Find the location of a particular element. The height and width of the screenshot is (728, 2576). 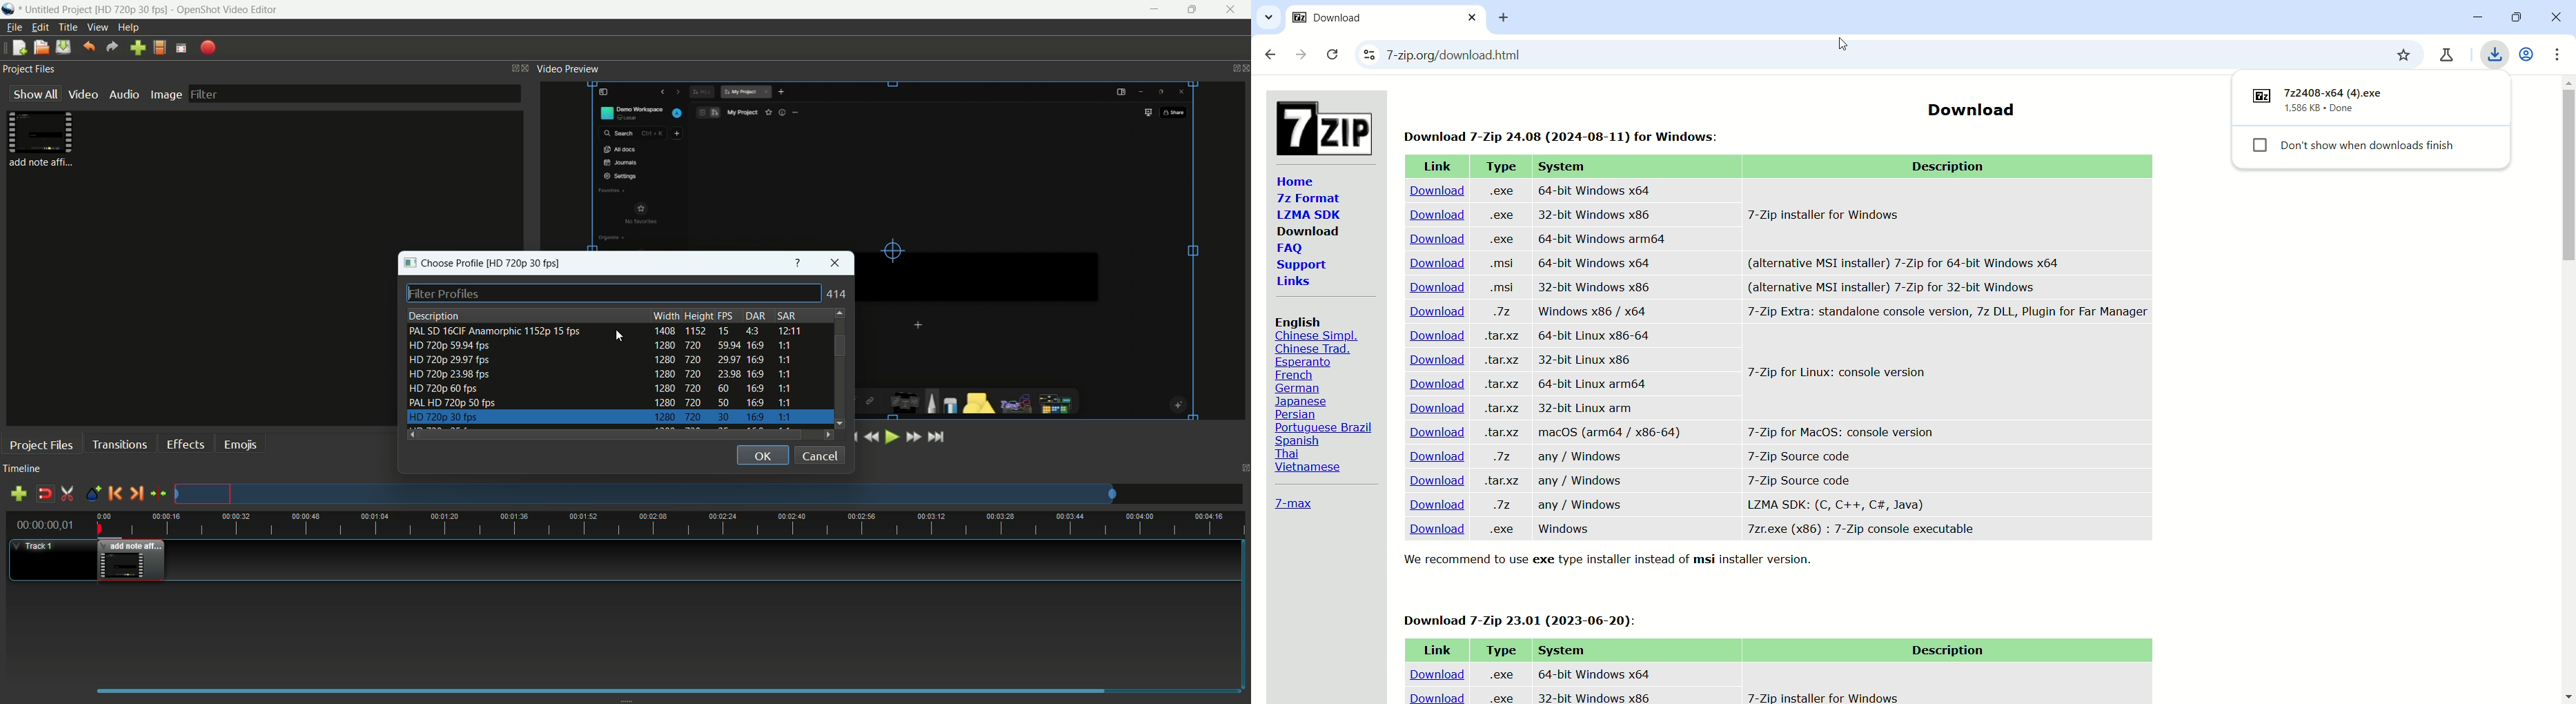

722408-x64 (4).exe
1.586 KB « Done is located at coordinates (2341, 101).